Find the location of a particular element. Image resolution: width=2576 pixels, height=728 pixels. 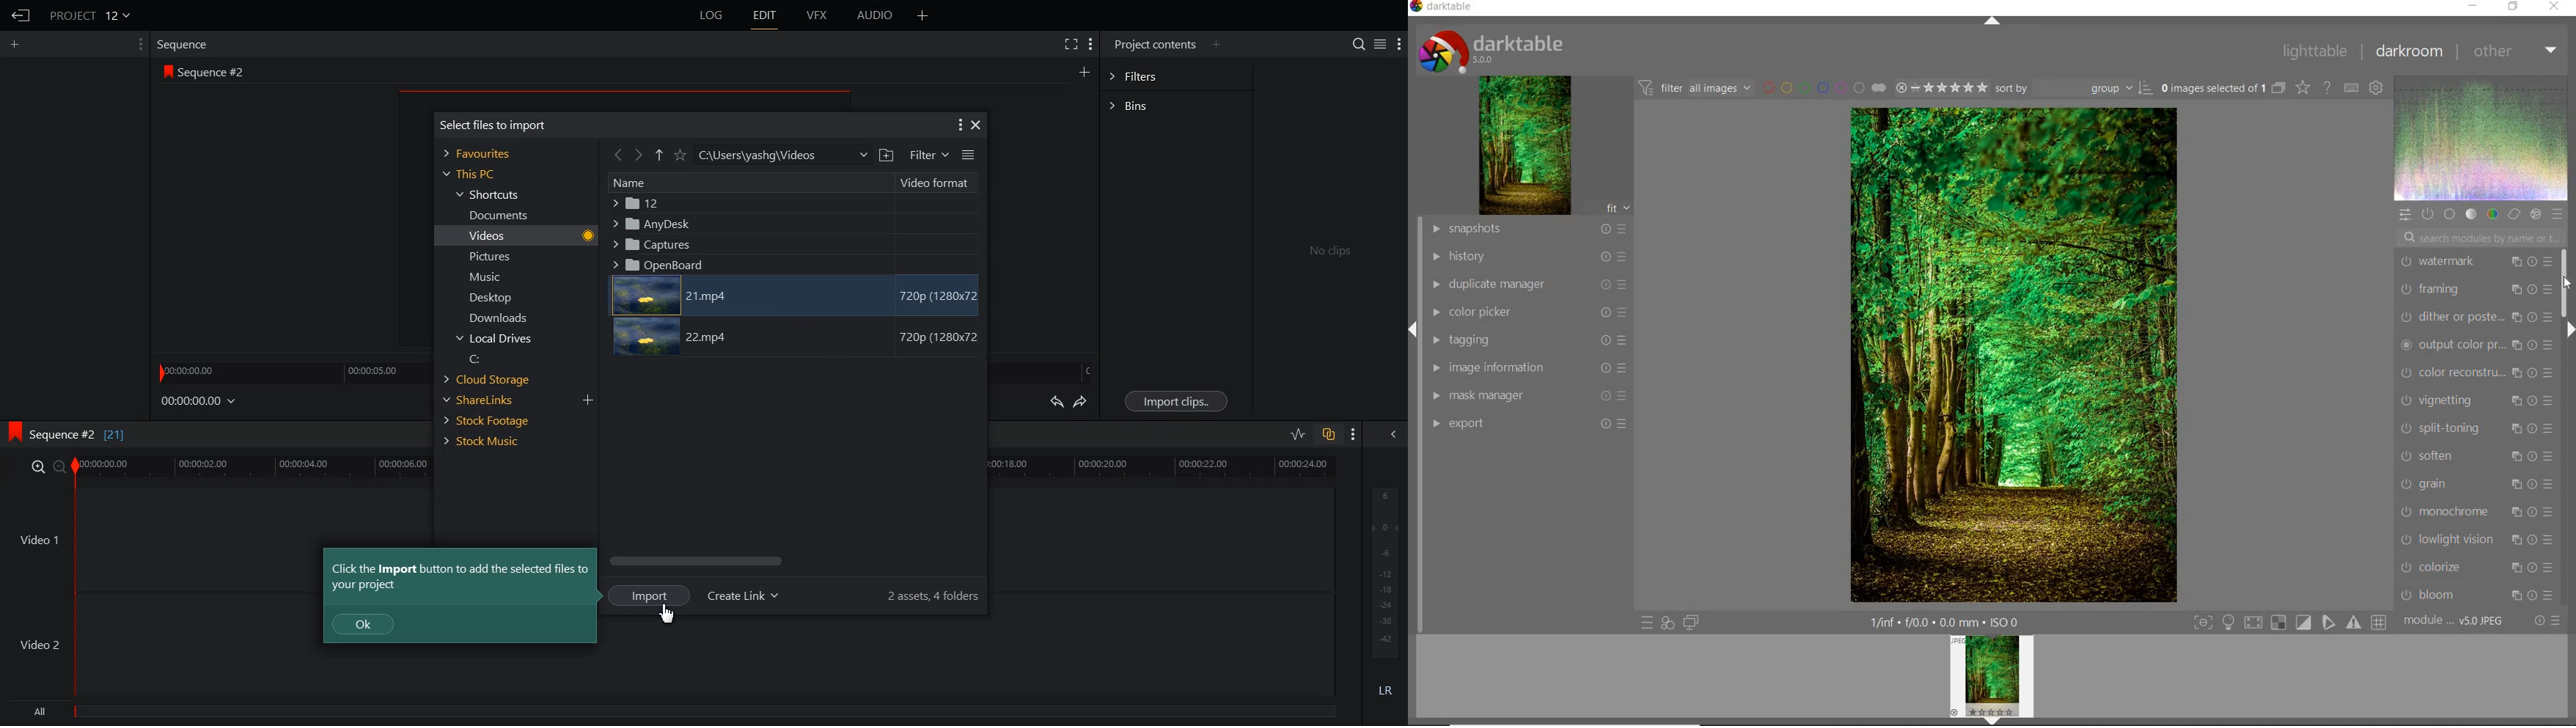

Full Screen is located at coordinates (1072, 44).